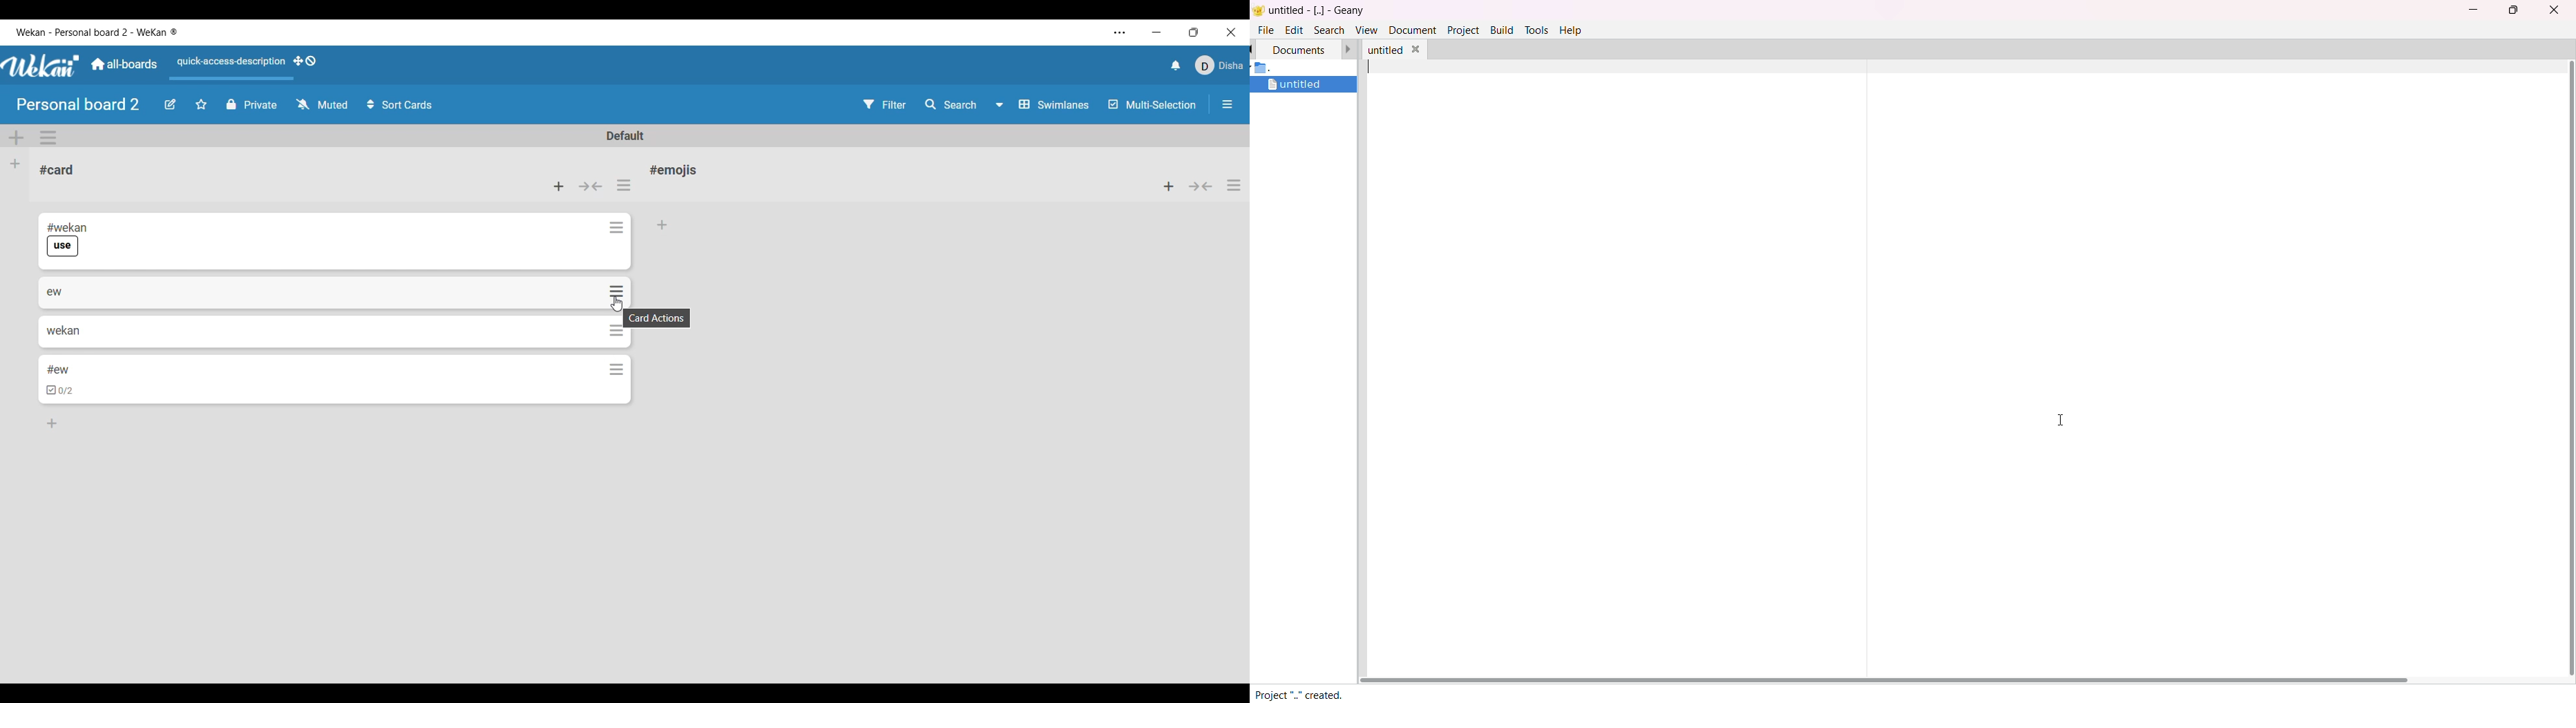  What do you see at coordinates (57, 170) in the screenshot?
I see `Card name` at bounding box center [57, 170].